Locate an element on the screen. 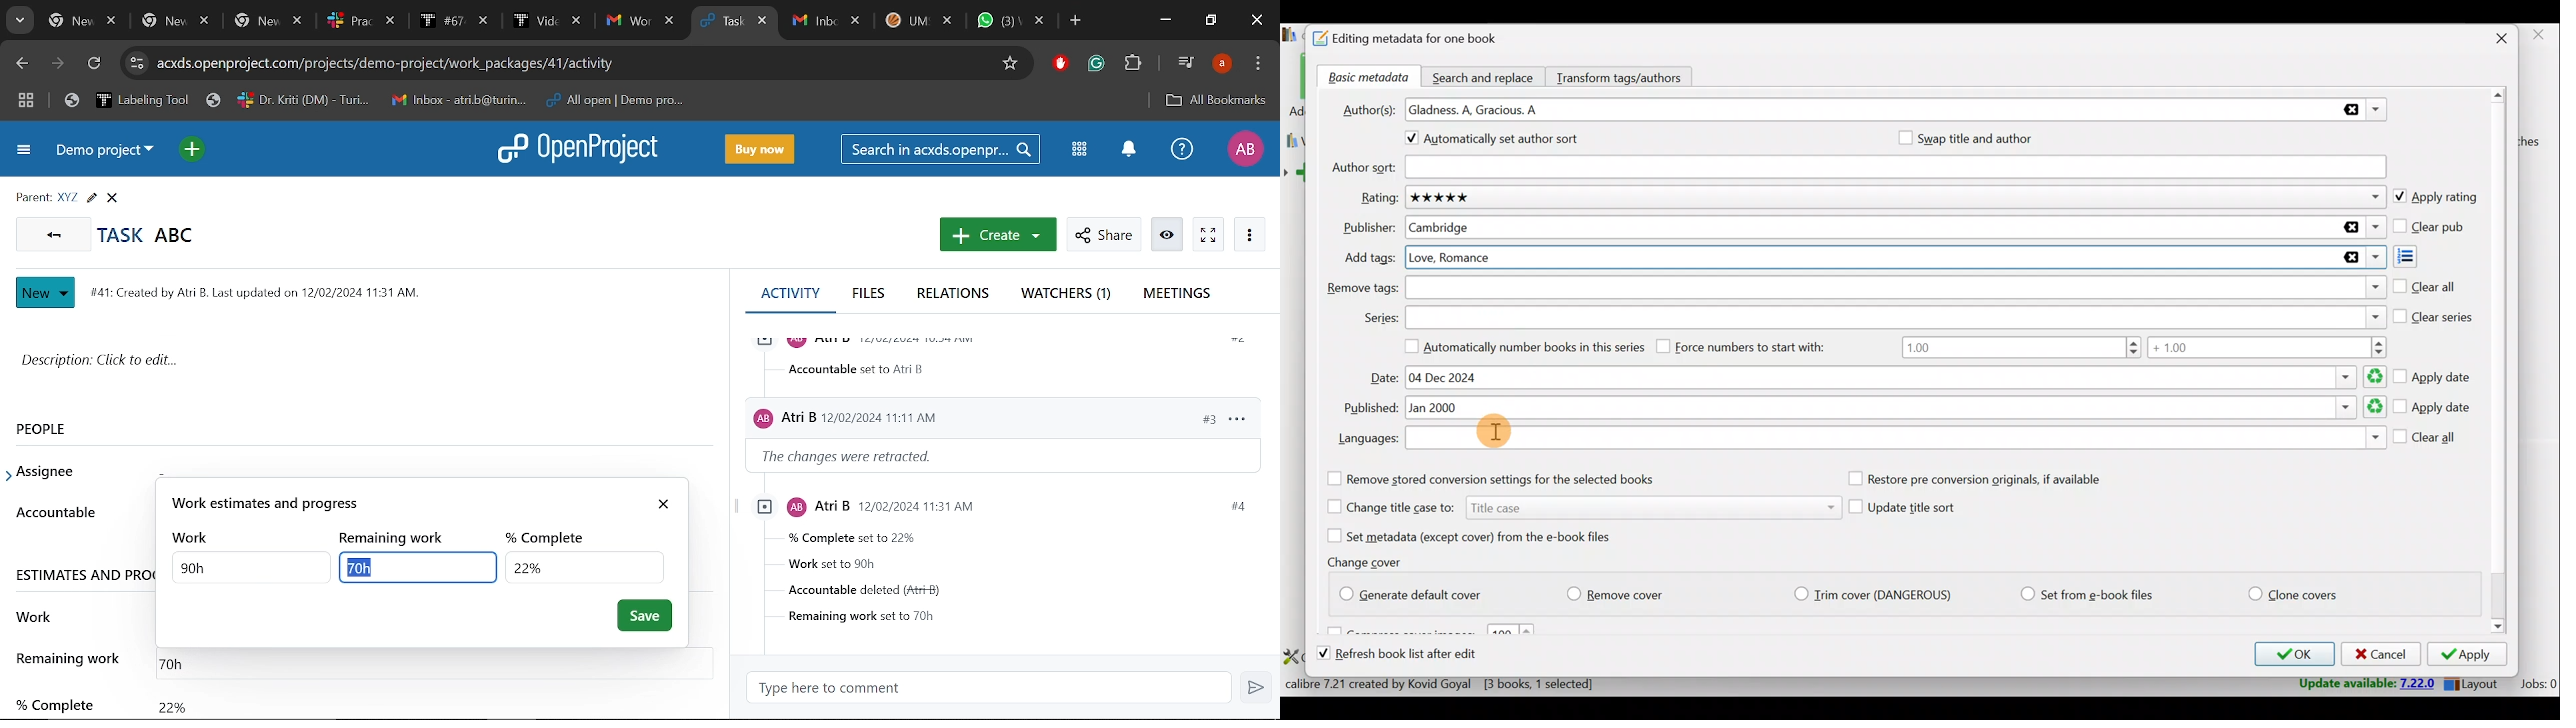 This screenshot has height=728, width=2576. ESTIMATES AND is located at coordinates (83, 574).